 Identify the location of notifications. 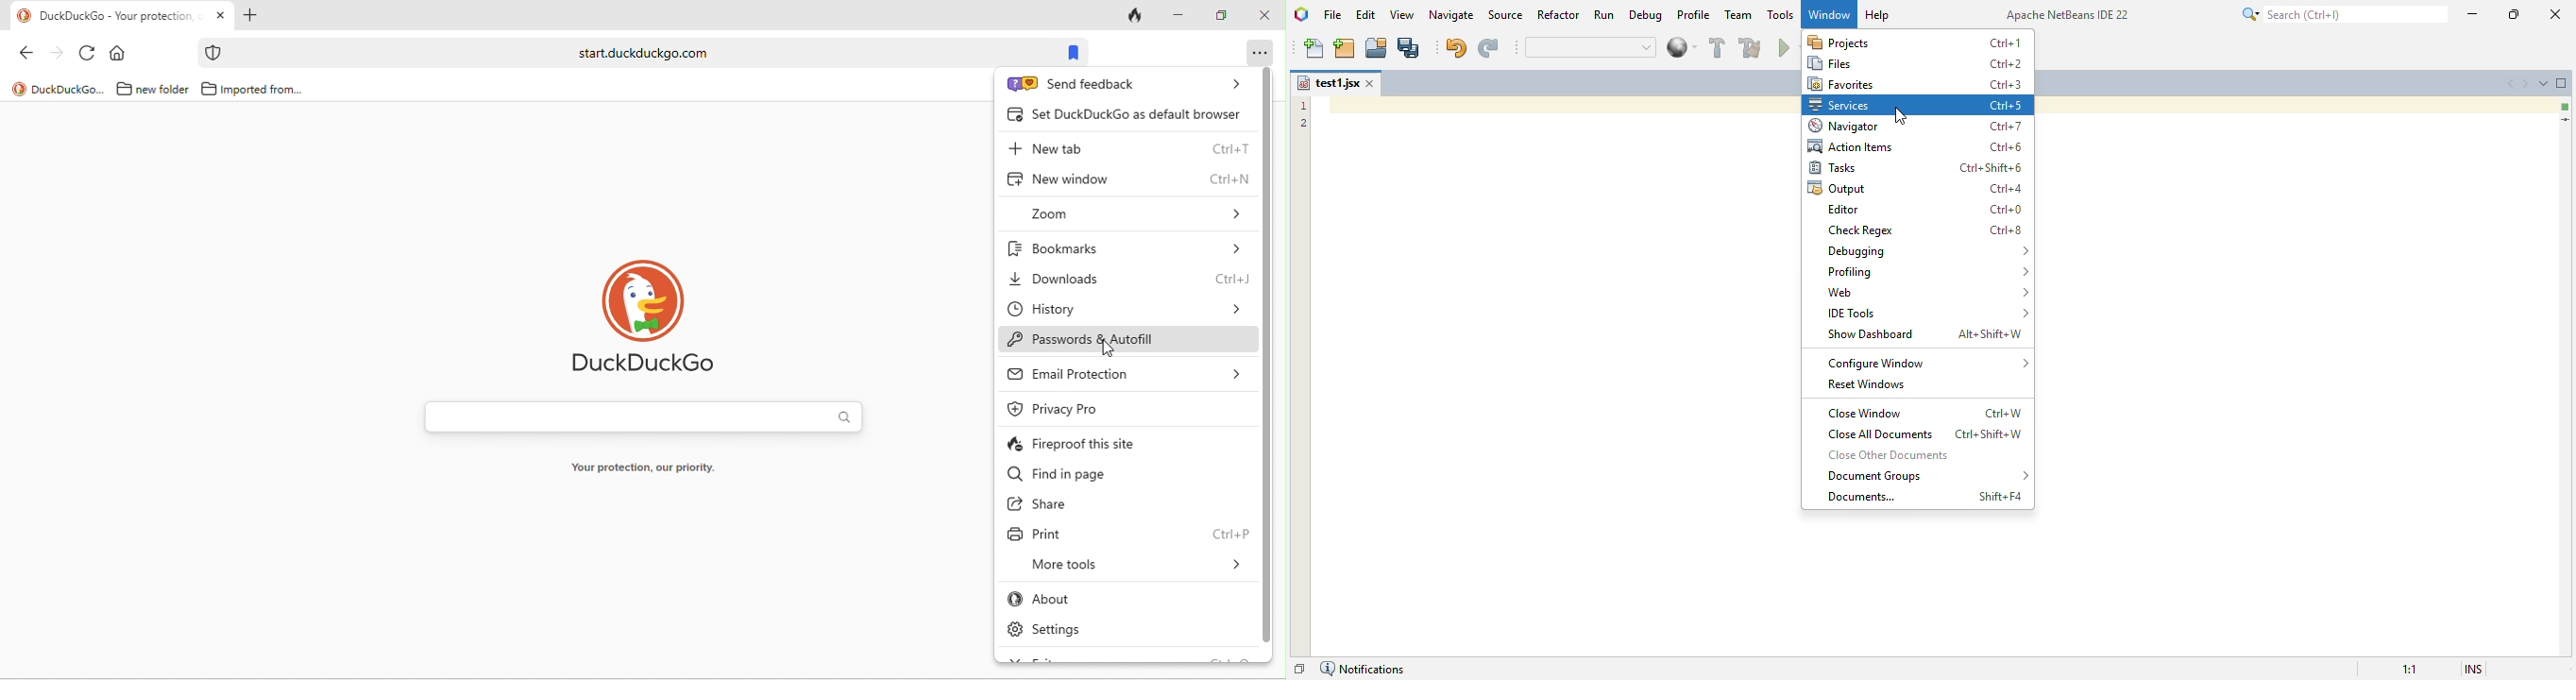
(1364, 669).